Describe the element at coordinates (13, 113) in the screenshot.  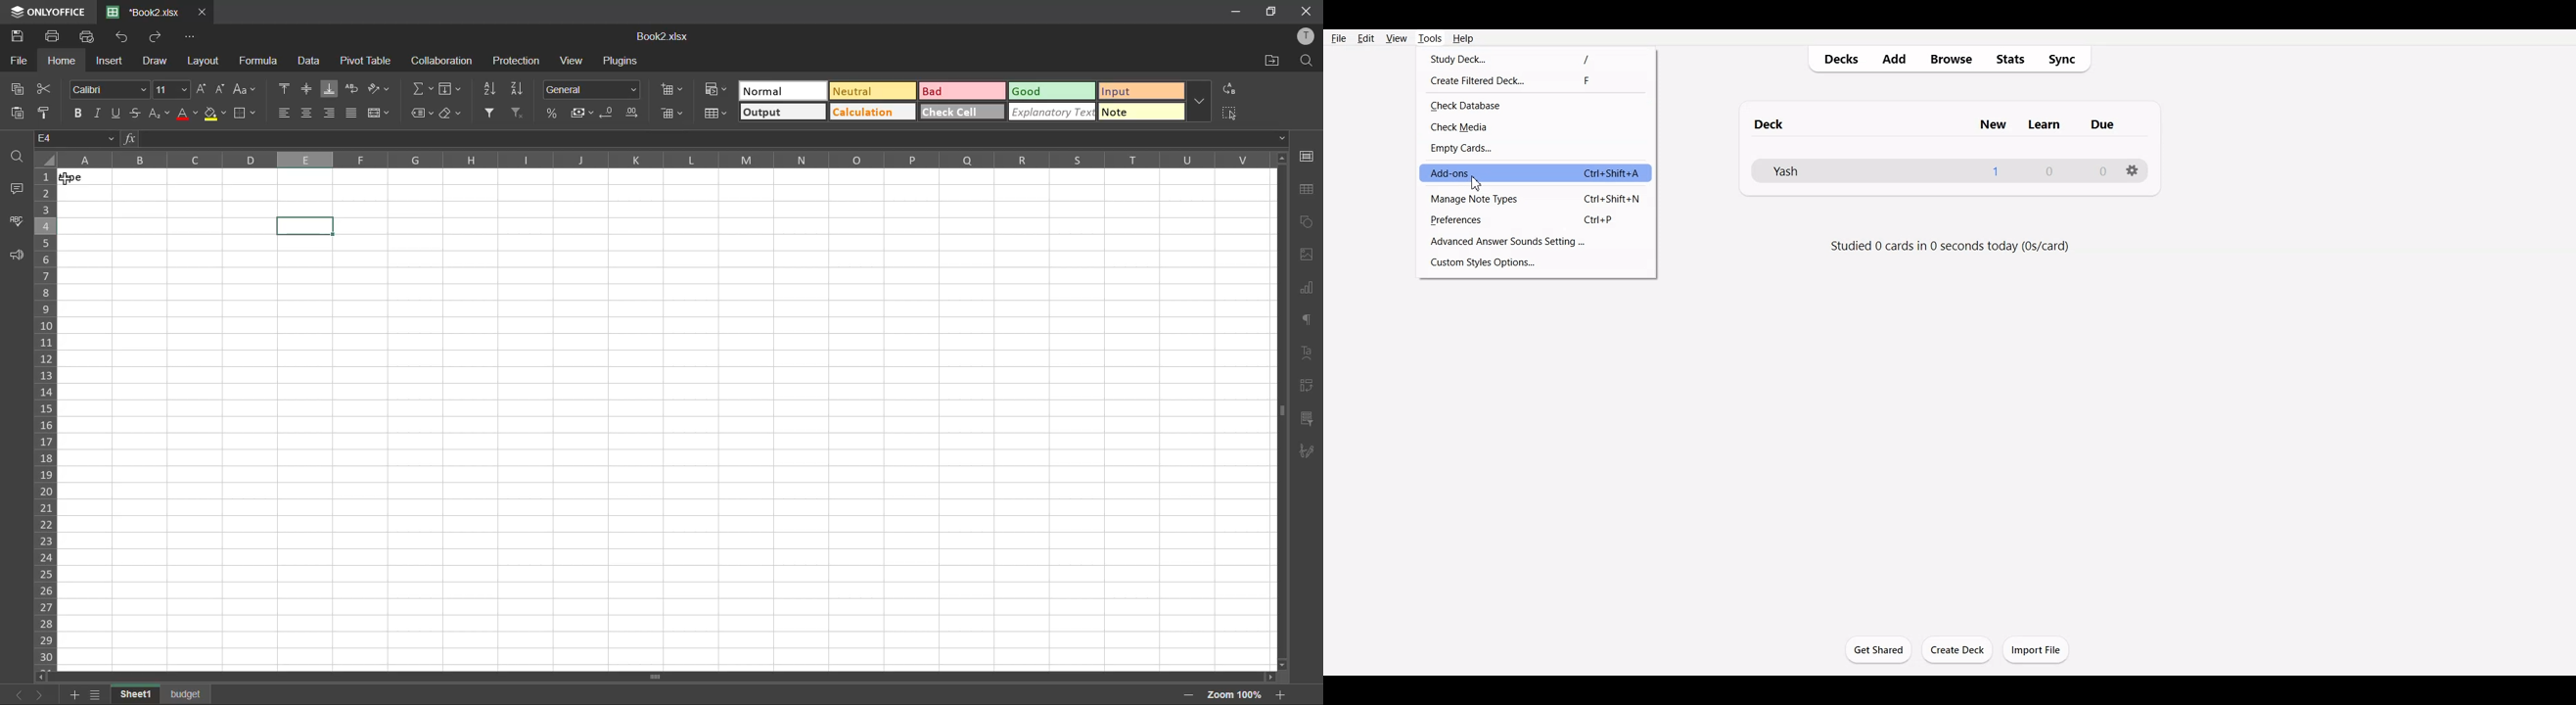
I see `paste` at that location.